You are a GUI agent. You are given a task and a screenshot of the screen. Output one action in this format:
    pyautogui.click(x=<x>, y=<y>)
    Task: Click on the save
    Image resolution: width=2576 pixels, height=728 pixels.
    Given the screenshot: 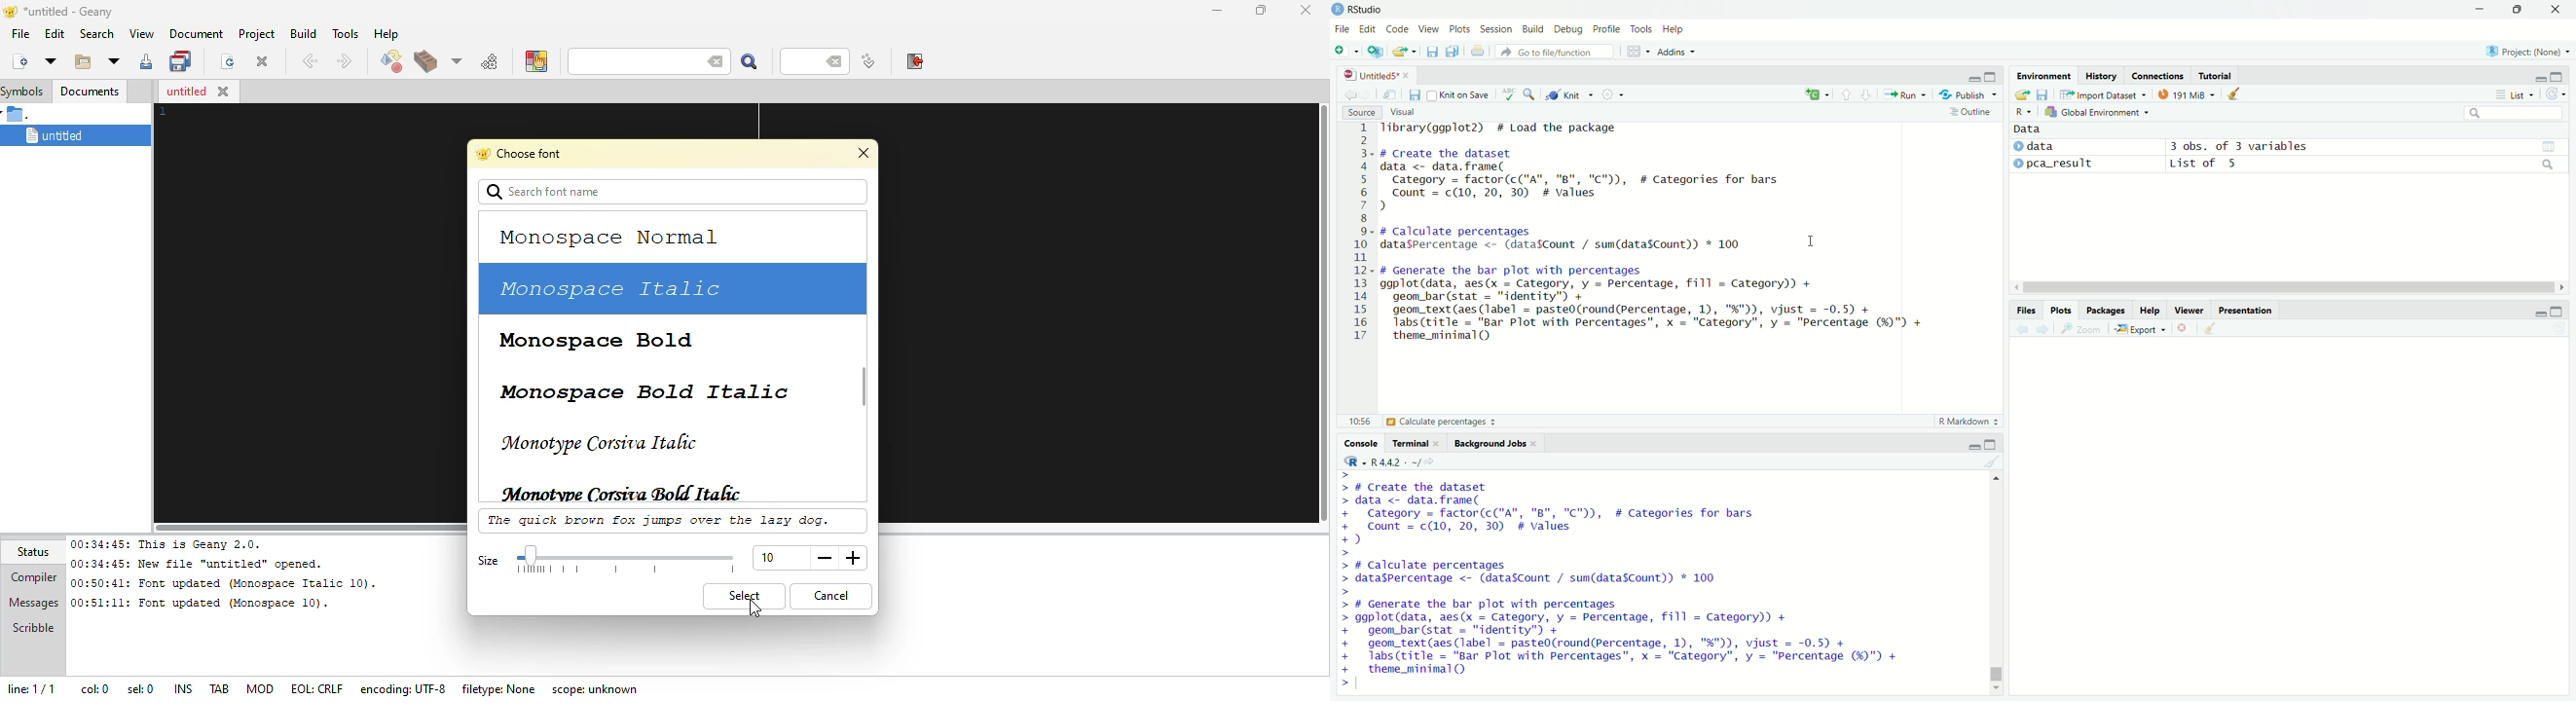 What is the action you would take?
    pyautogui.click(x=1431, y=51)
    